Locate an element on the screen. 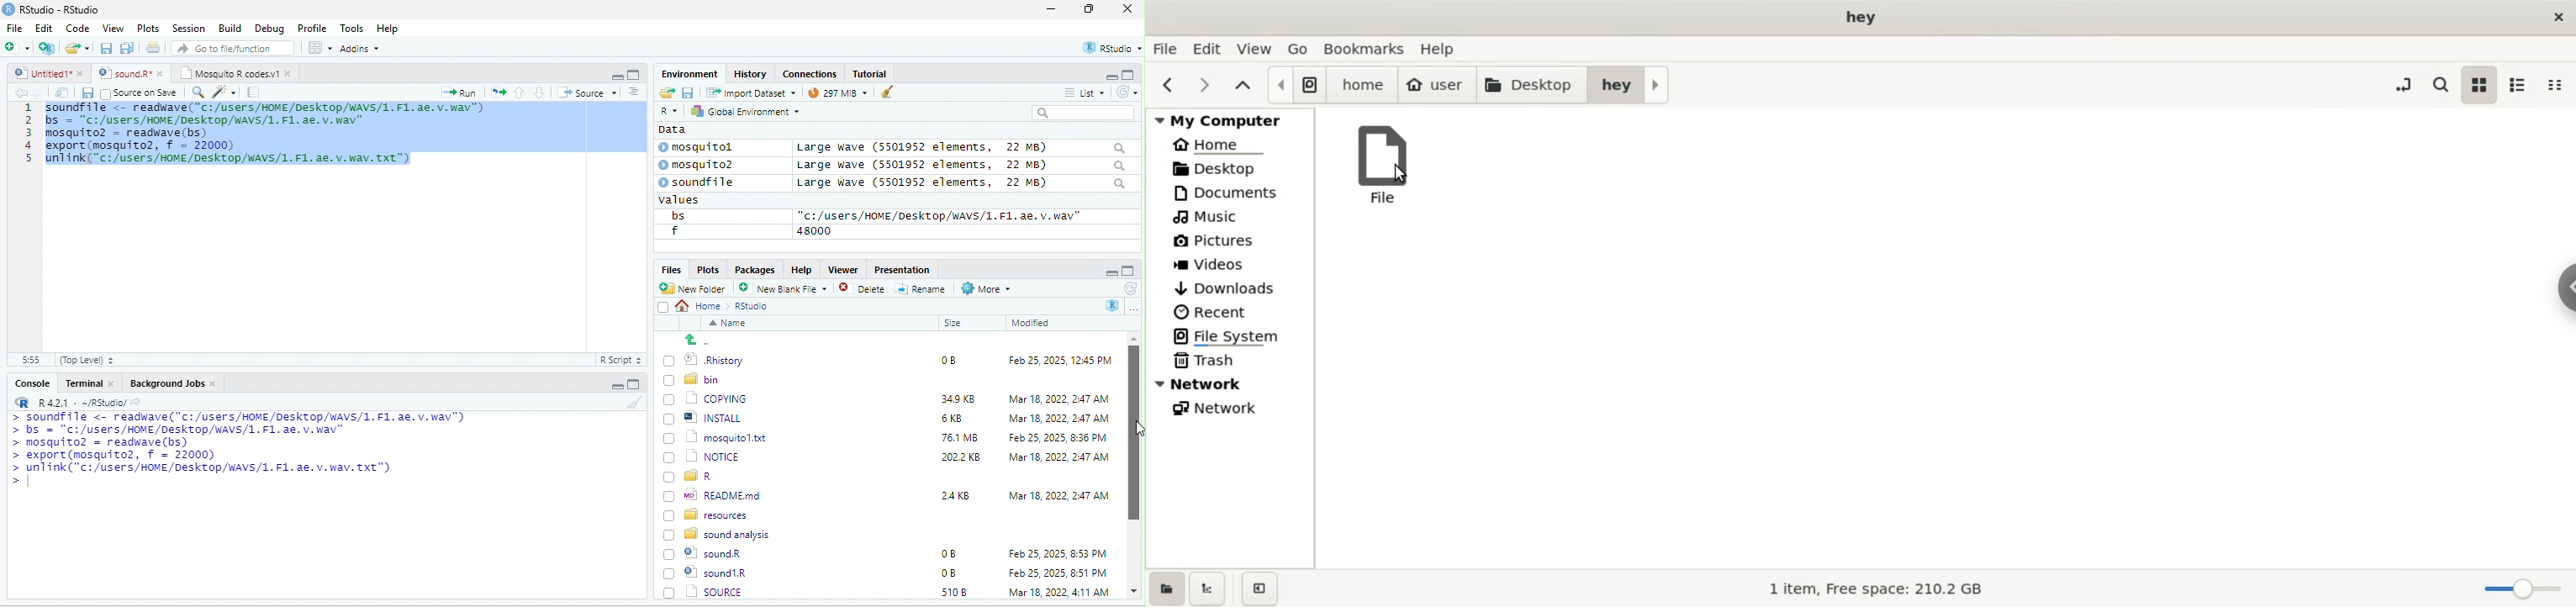 This screenshot has width=2576, height=616. line number is located at coordinates (34, 225).